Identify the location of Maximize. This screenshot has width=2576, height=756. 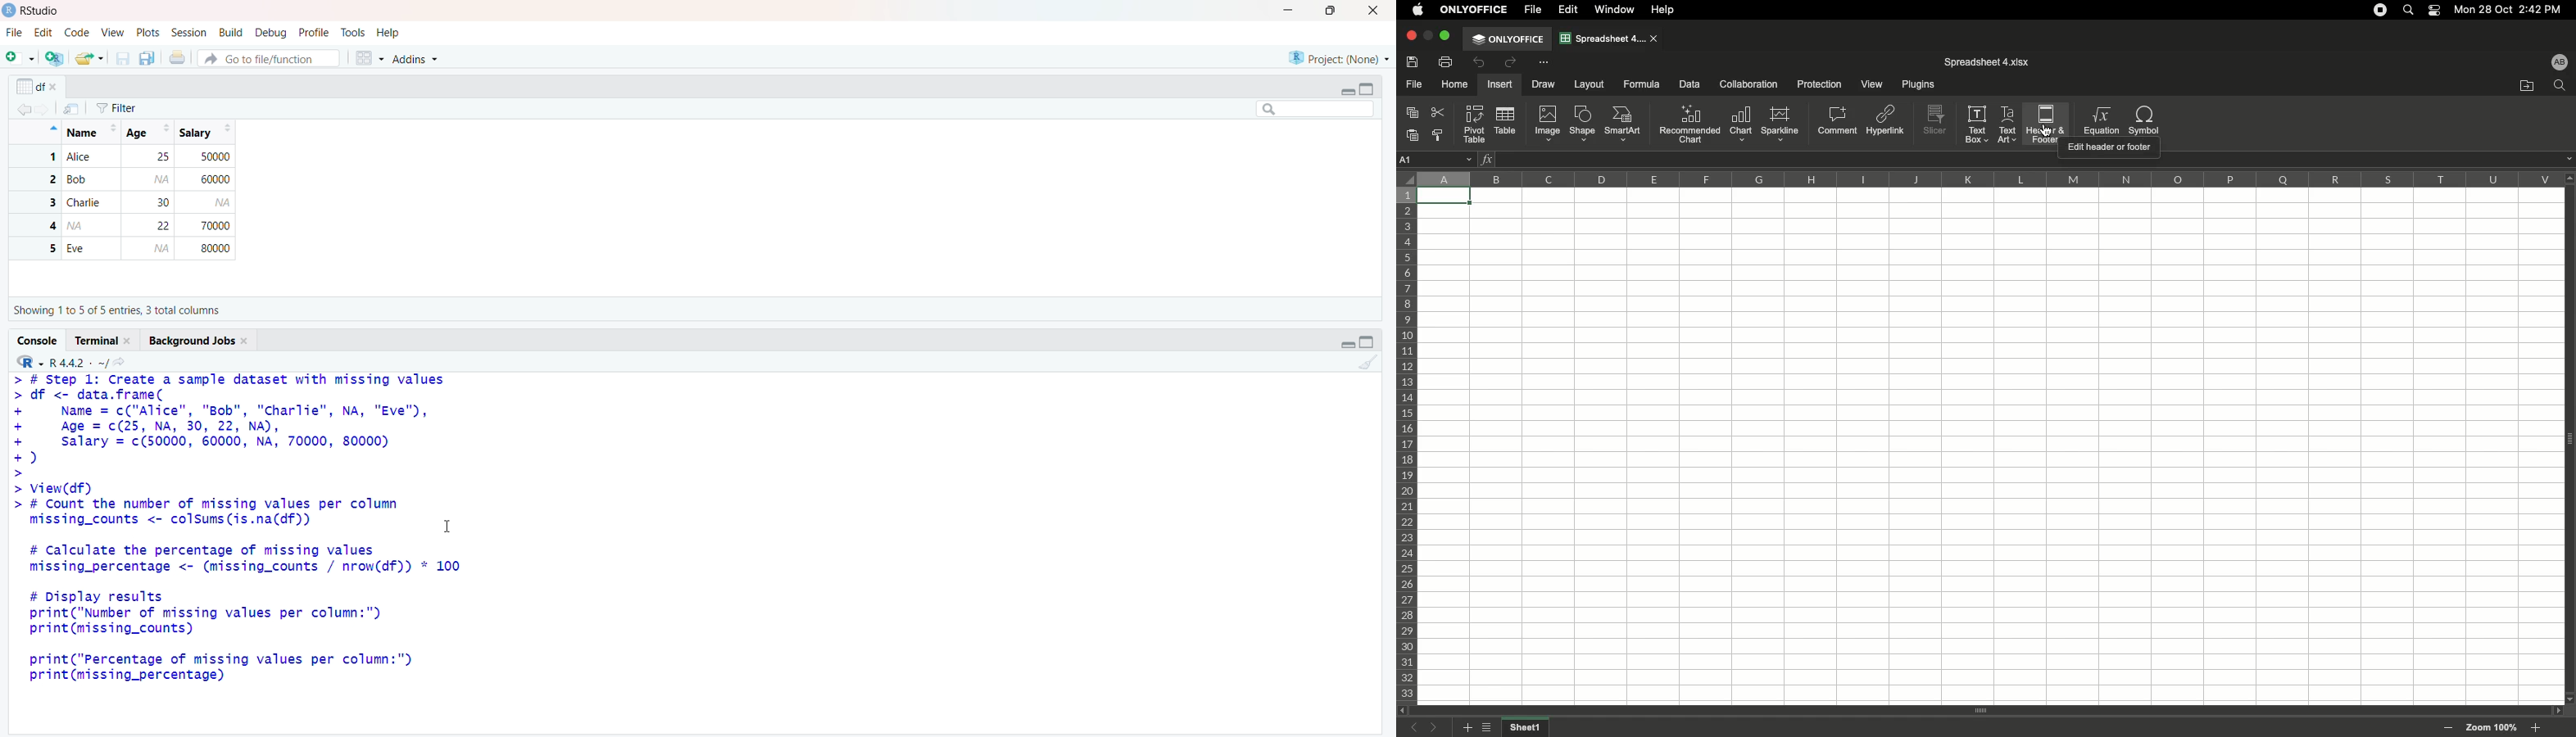
(1366, 343).